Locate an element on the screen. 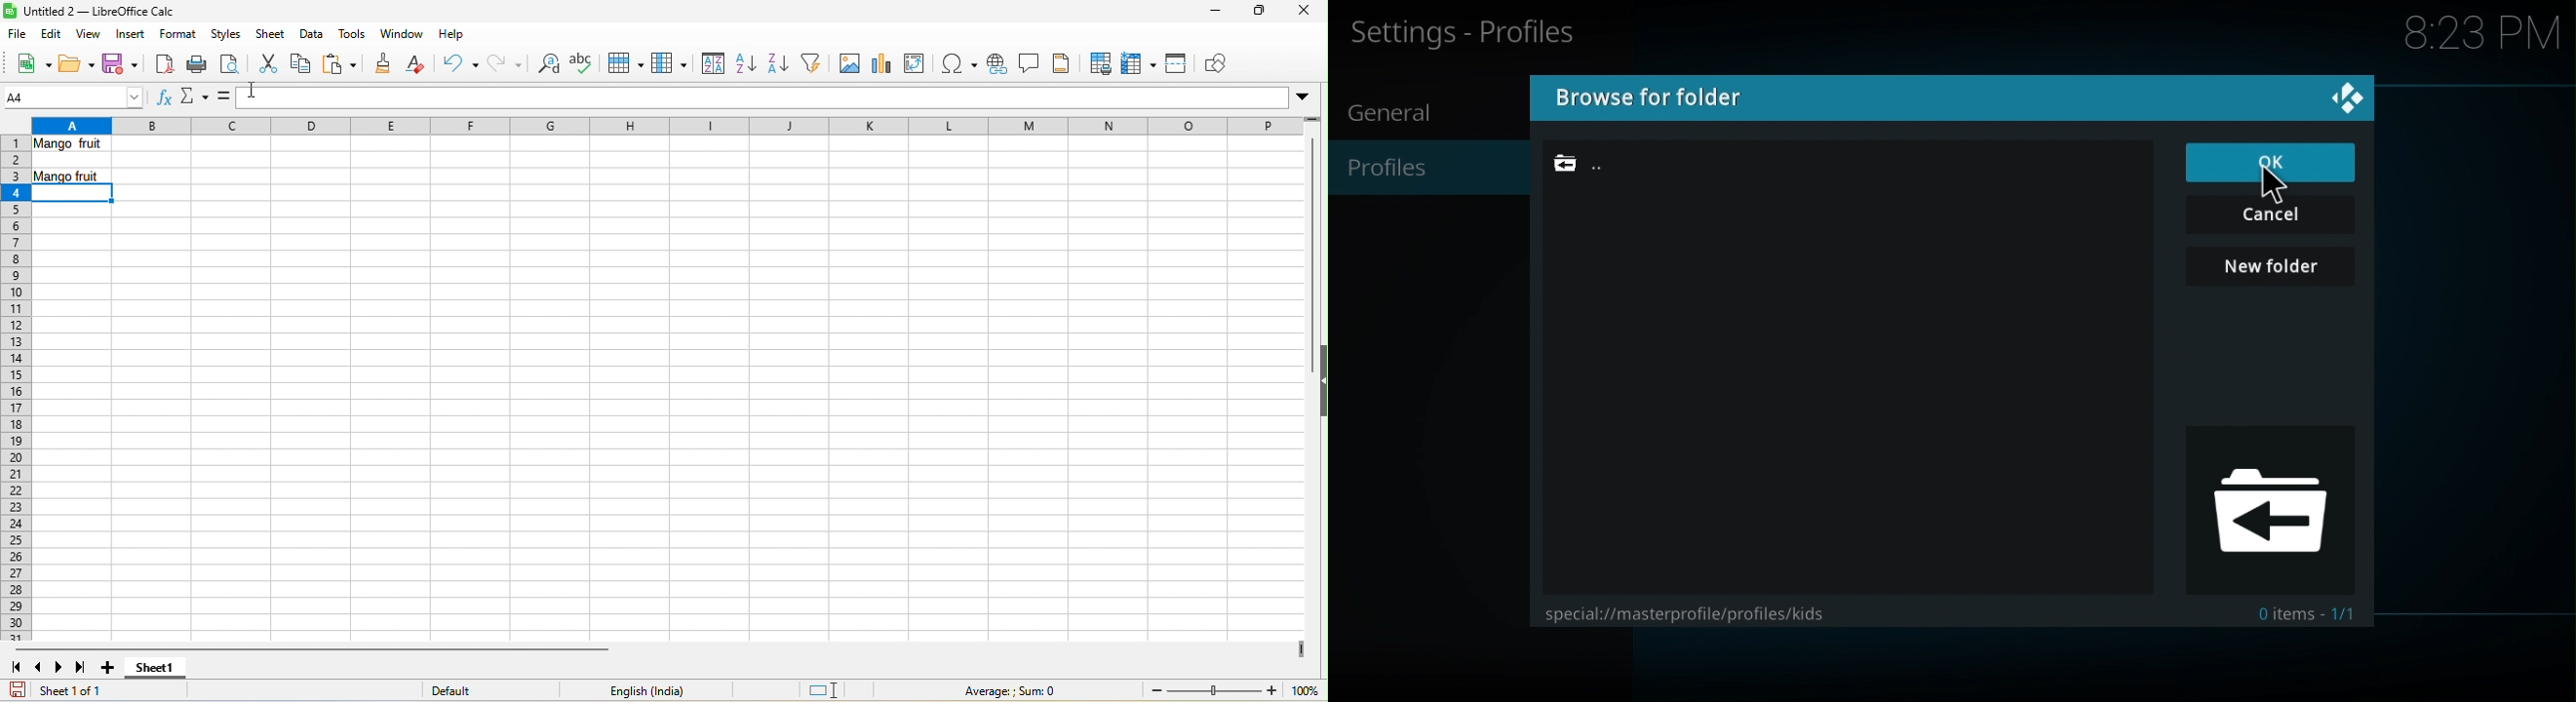  column headings is located at coordinates (676, 125).